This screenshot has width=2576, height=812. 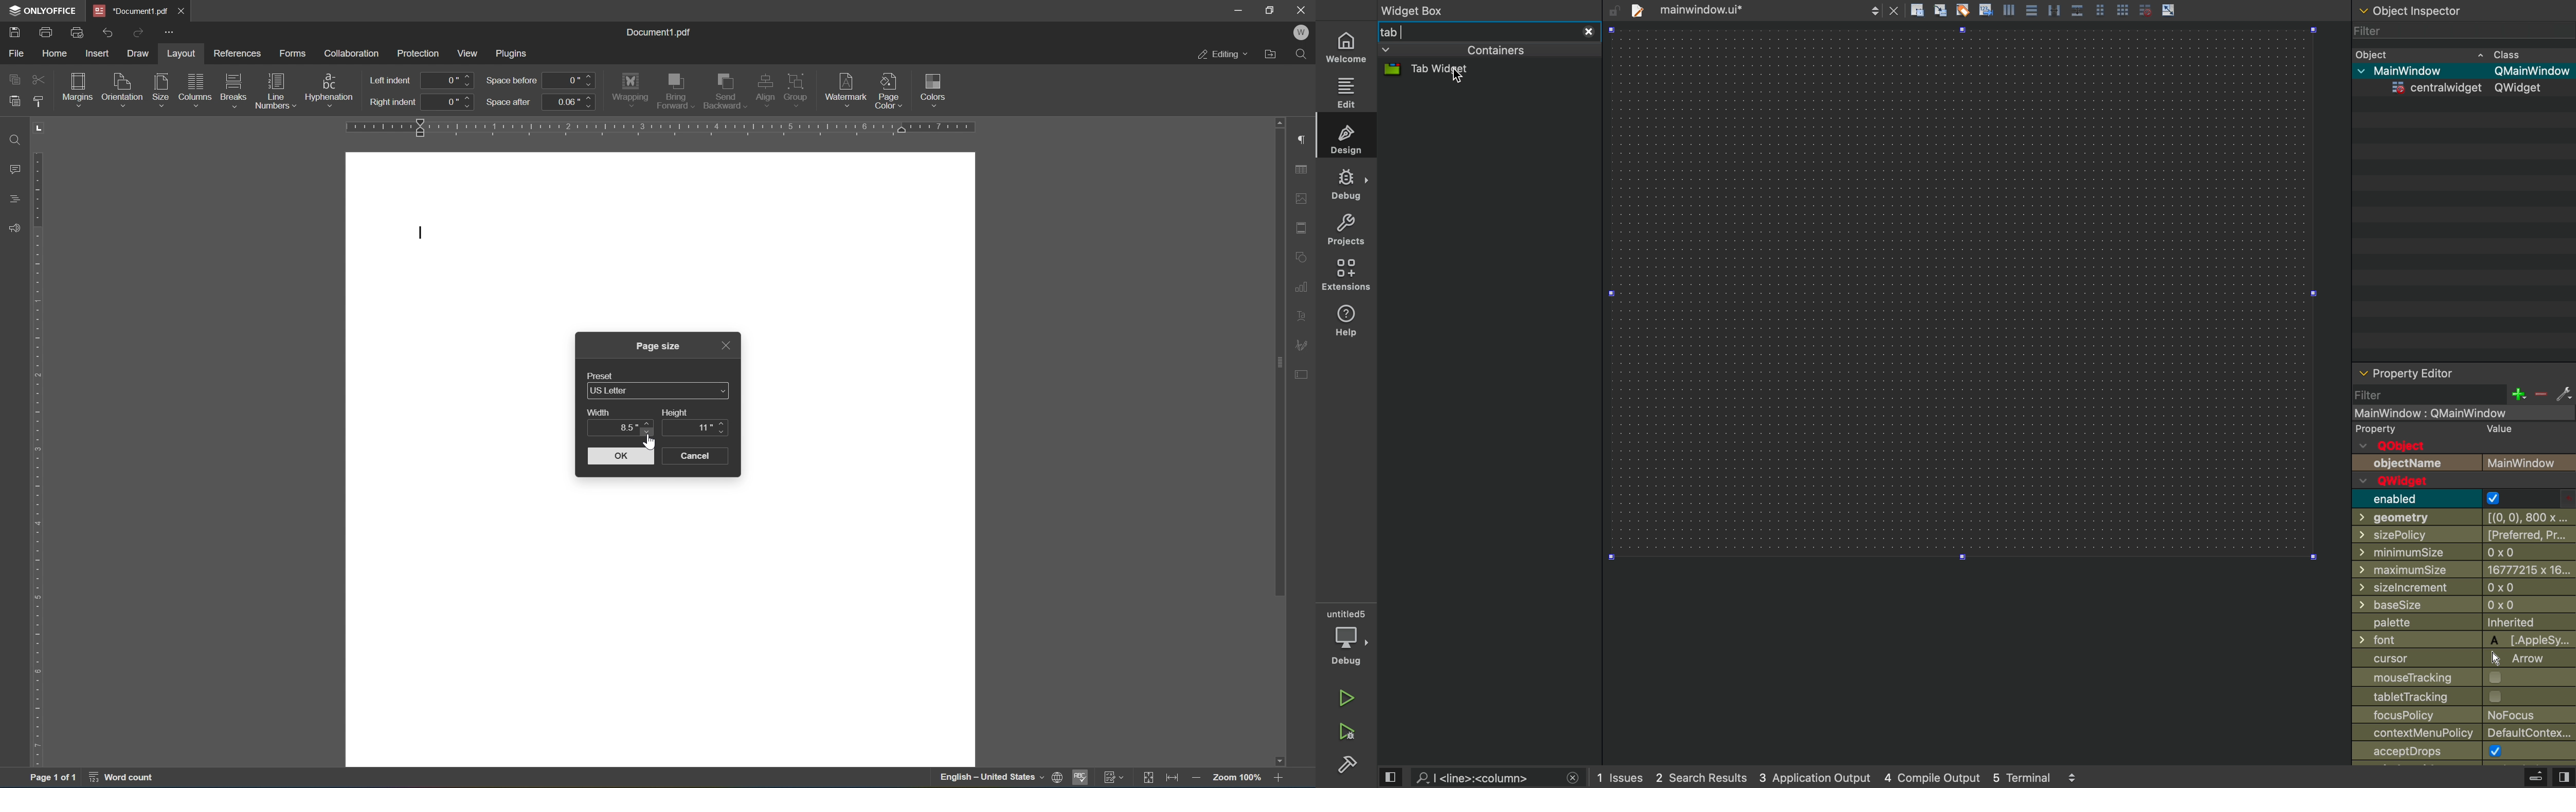 What do you see at coordinates (1940, 10) in the screenshot?
I see `align grid` at bounding box center [1940, 10].